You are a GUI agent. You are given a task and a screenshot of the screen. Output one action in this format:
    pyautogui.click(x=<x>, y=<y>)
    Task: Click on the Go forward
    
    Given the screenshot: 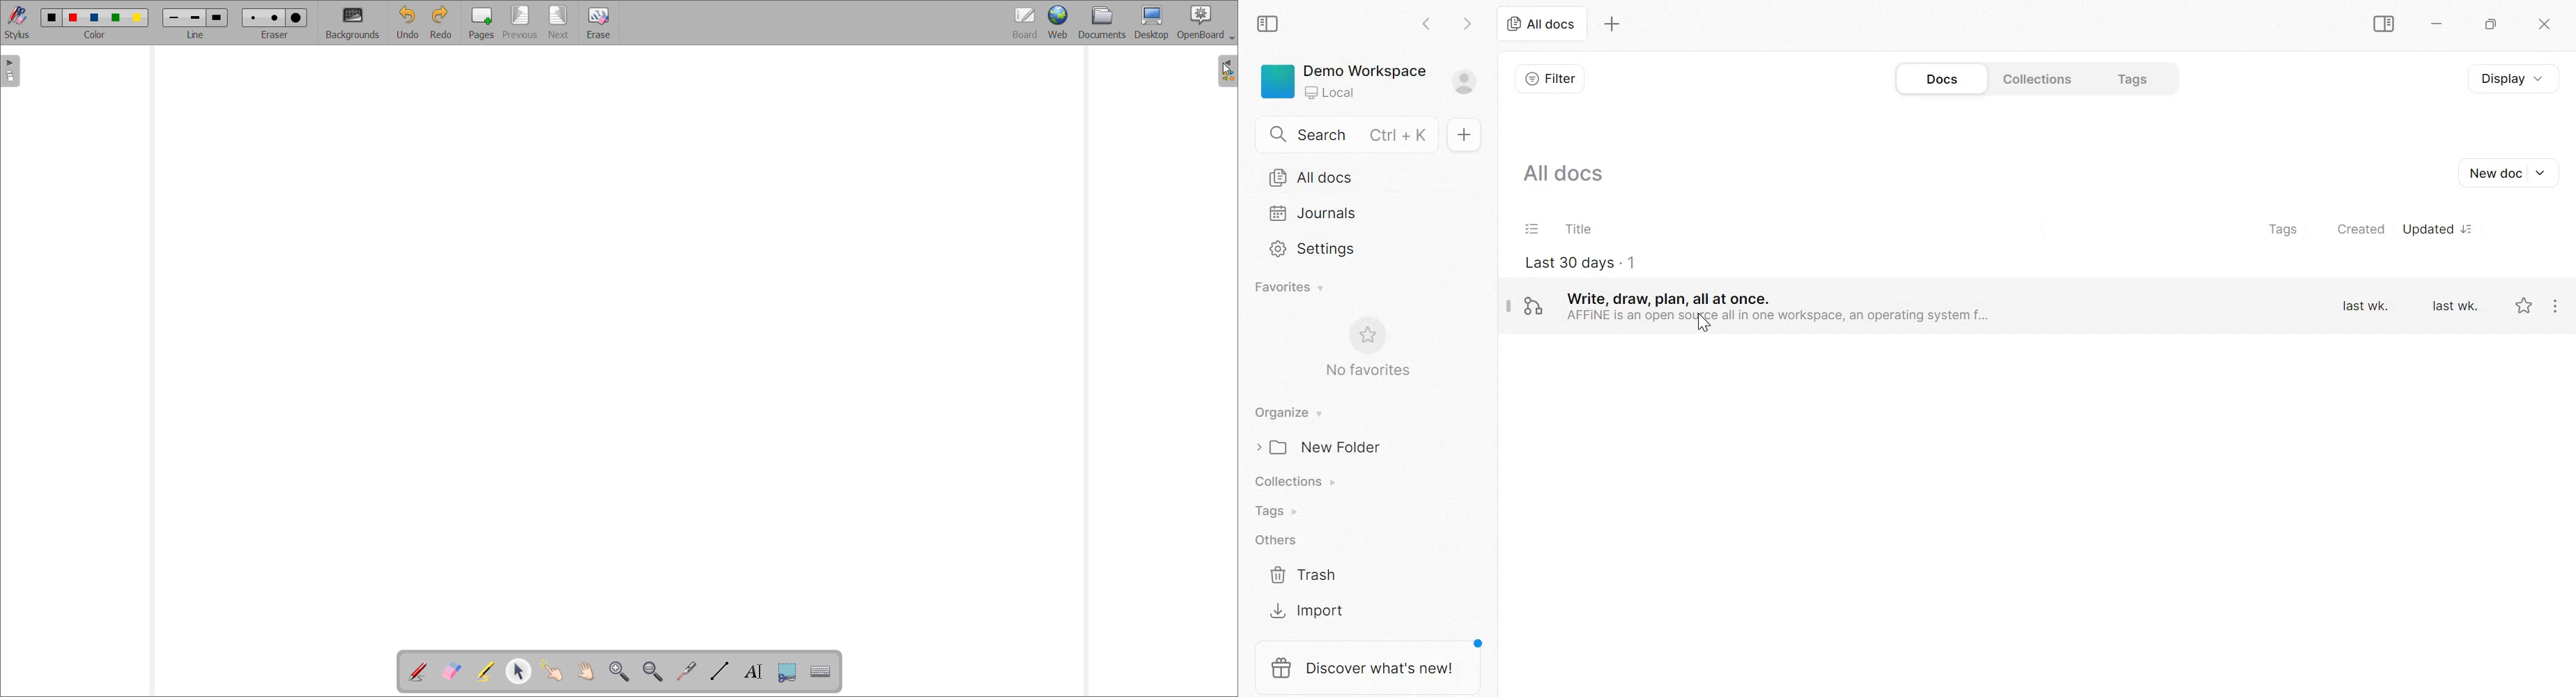 What is the action you would take?
    pyautogui.click(x=1463, y=27)
    